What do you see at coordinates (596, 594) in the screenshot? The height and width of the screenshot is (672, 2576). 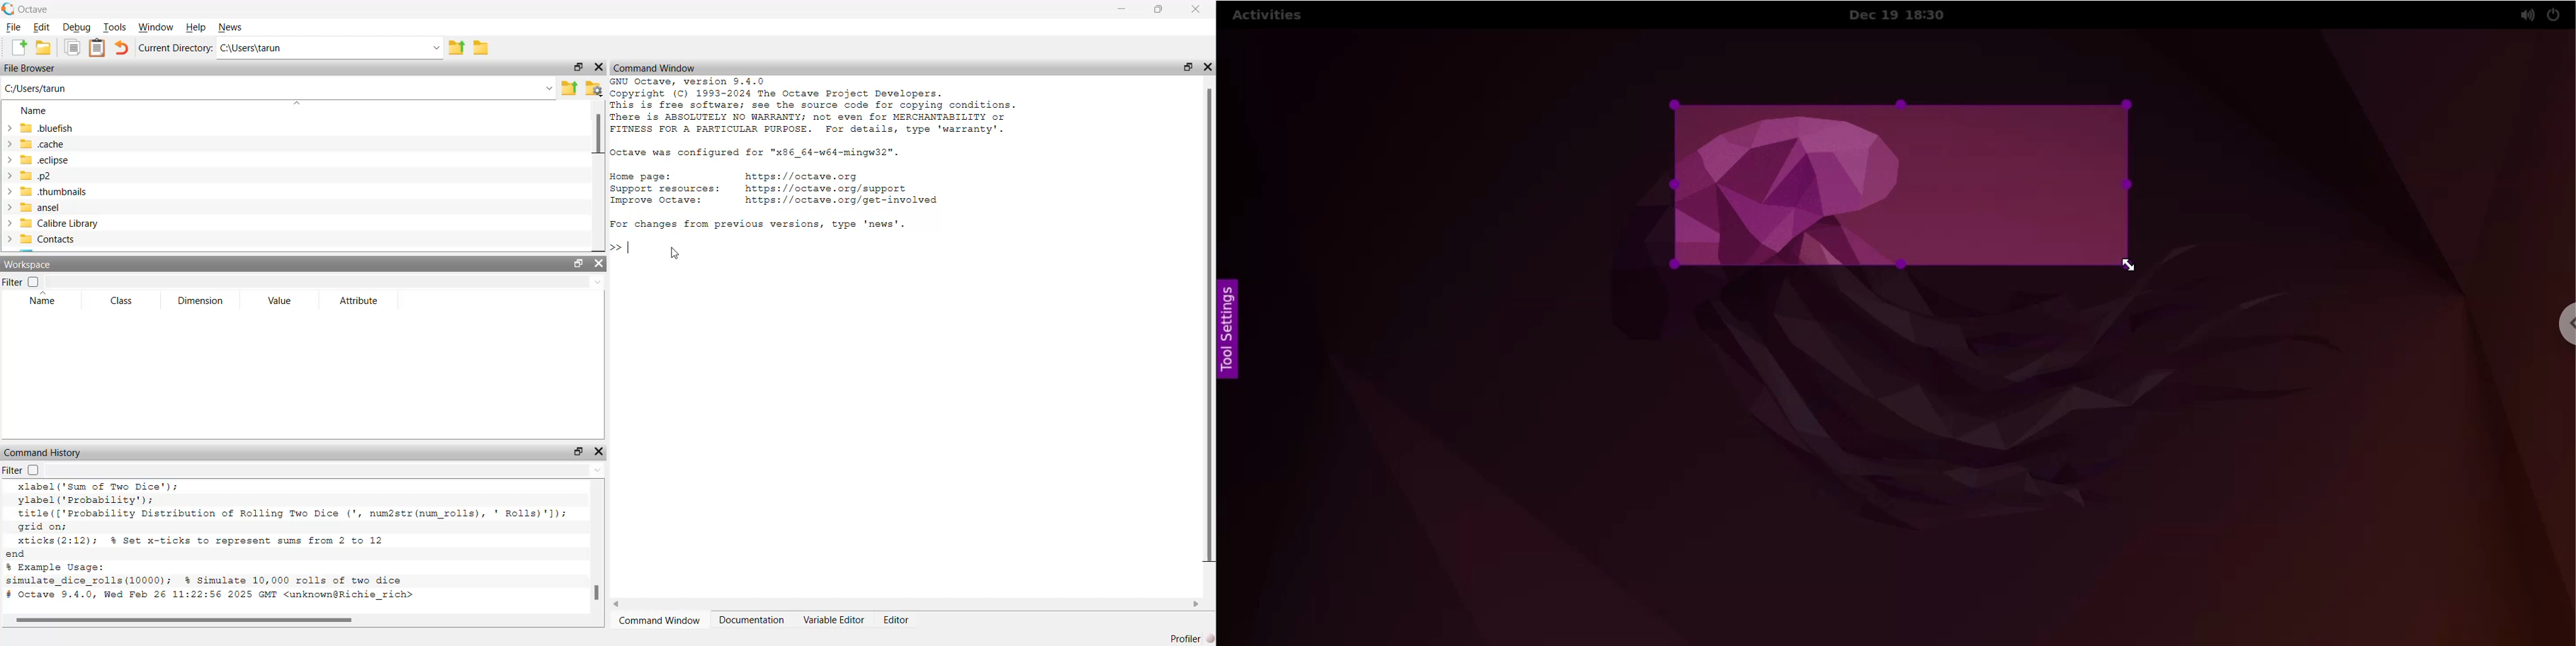 I see `Scrollbar` at bounding box center [596, 594].